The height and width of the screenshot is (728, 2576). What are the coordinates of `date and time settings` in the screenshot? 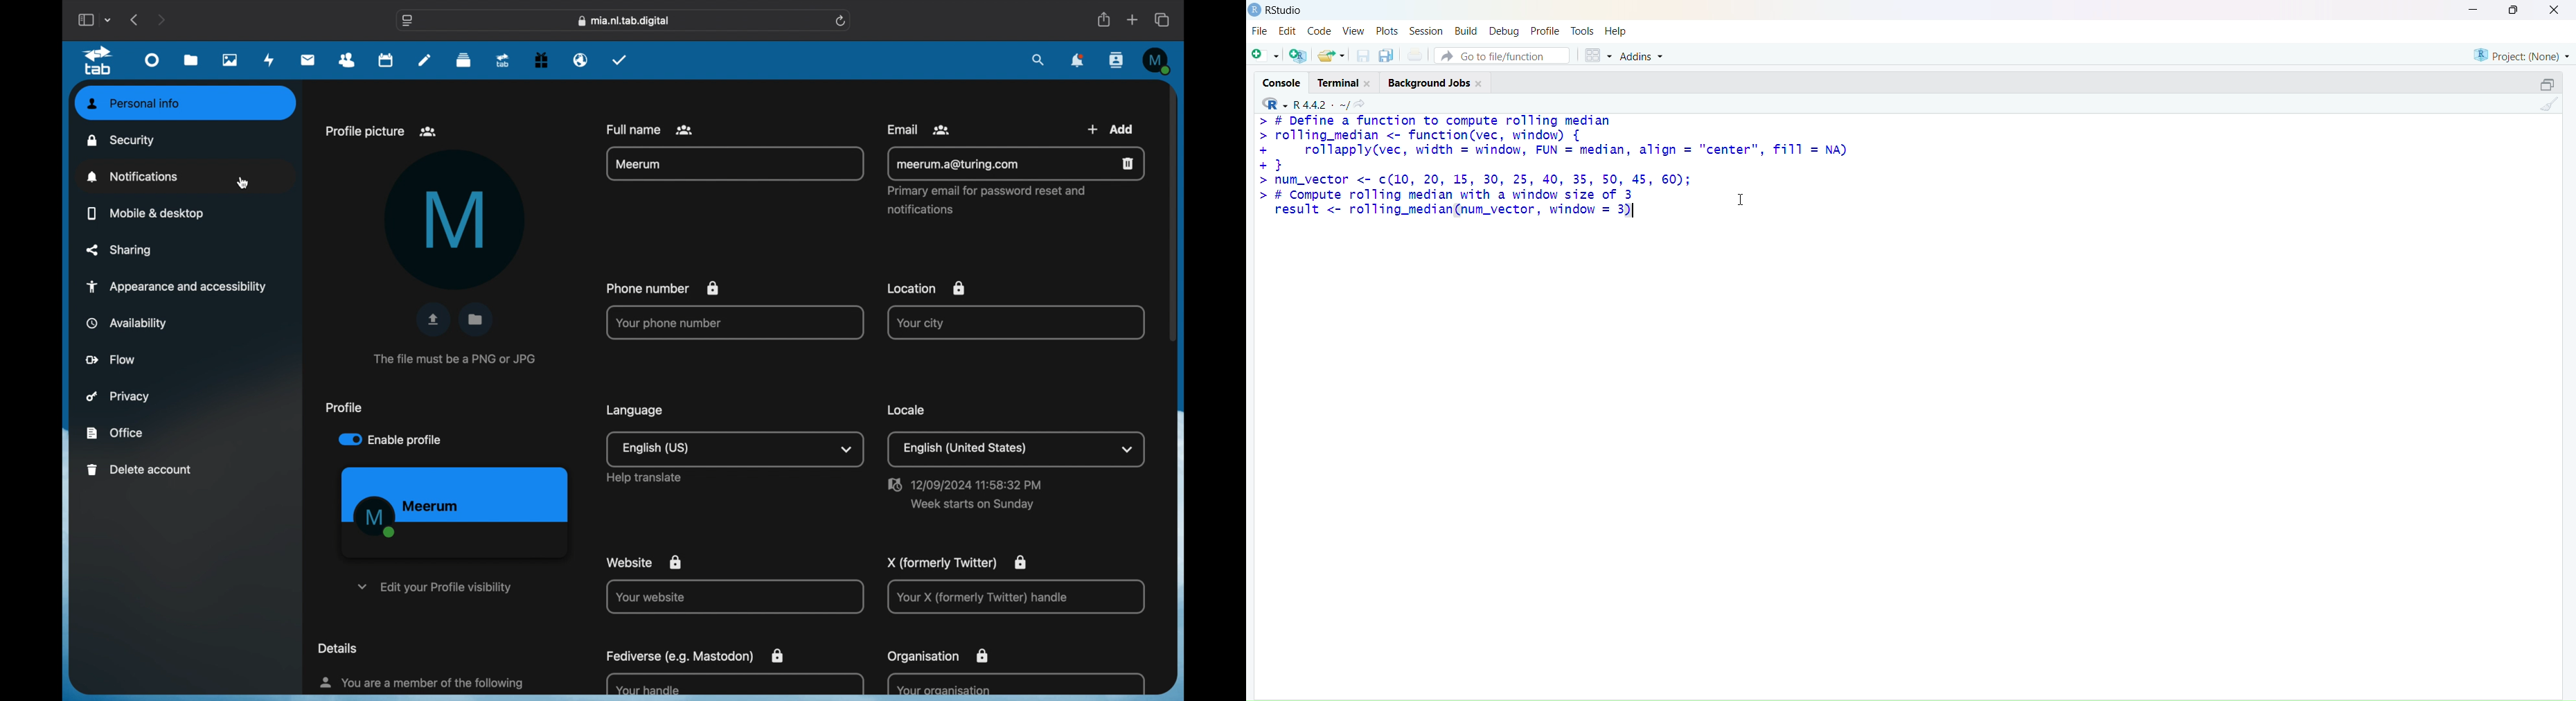 It's located at (965, 495).